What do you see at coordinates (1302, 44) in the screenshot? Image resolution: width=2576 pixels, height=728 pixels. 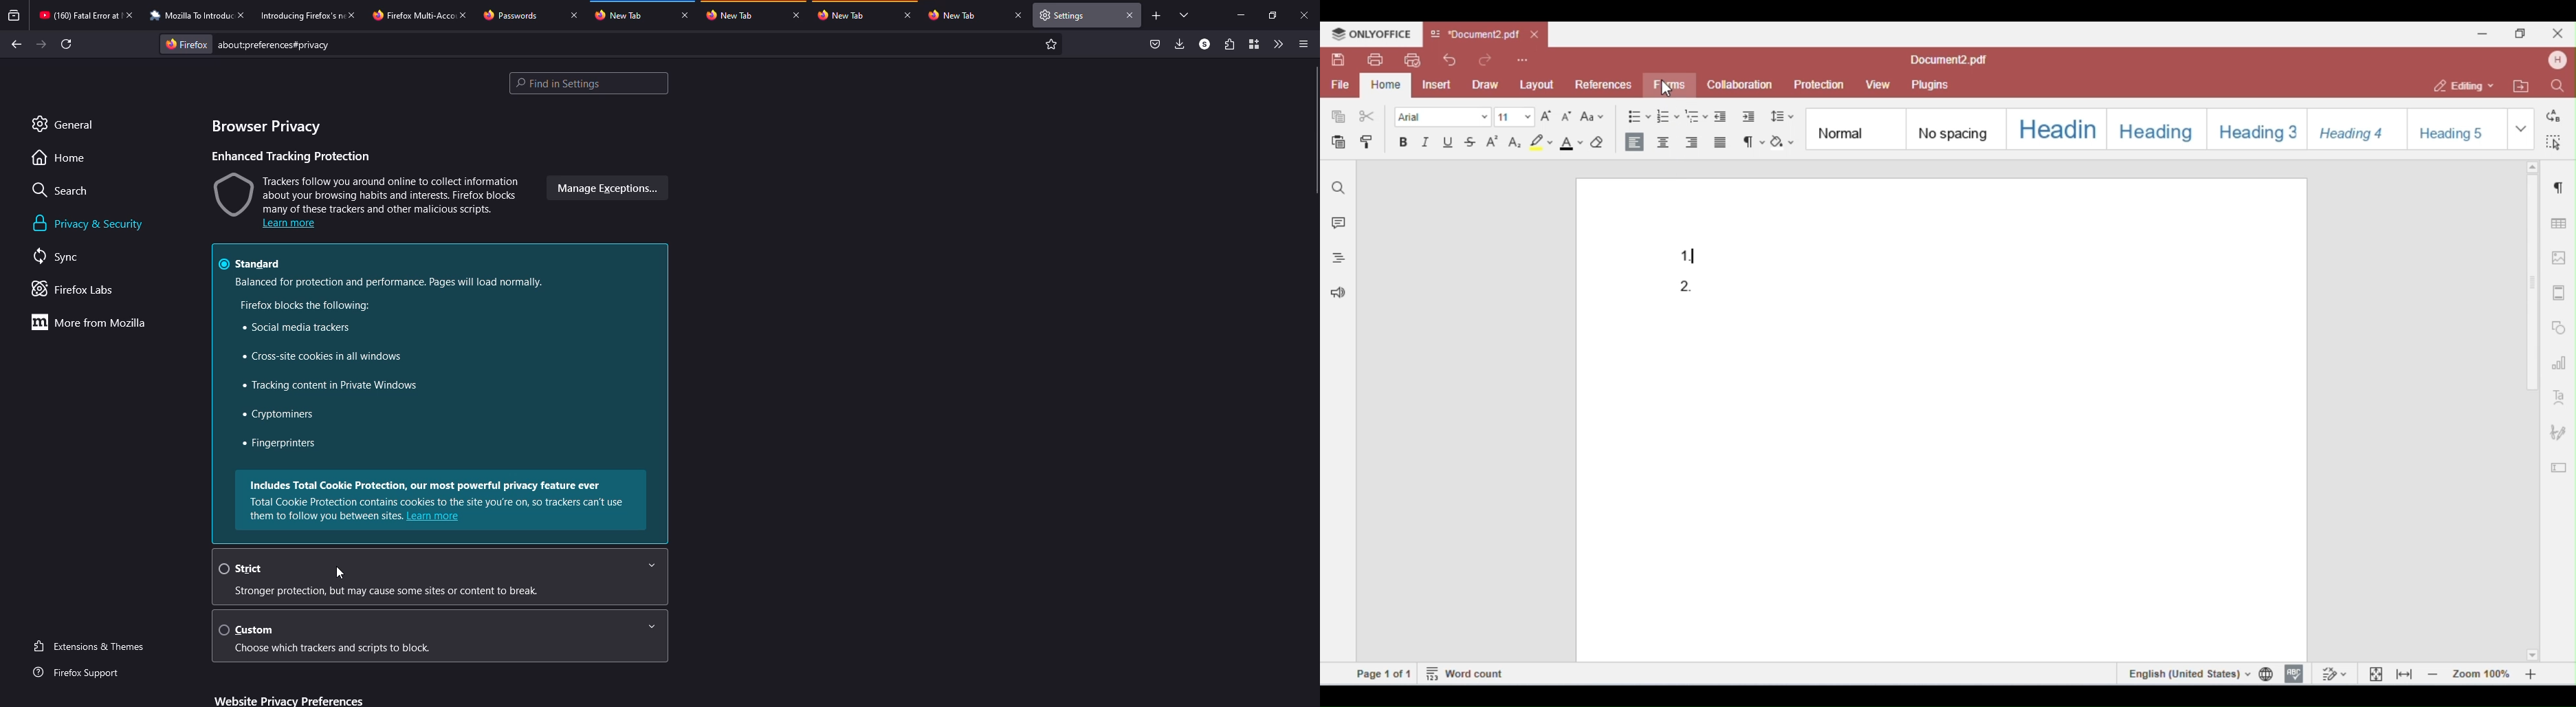 I see `menu` at bounding box center [1302, 44].